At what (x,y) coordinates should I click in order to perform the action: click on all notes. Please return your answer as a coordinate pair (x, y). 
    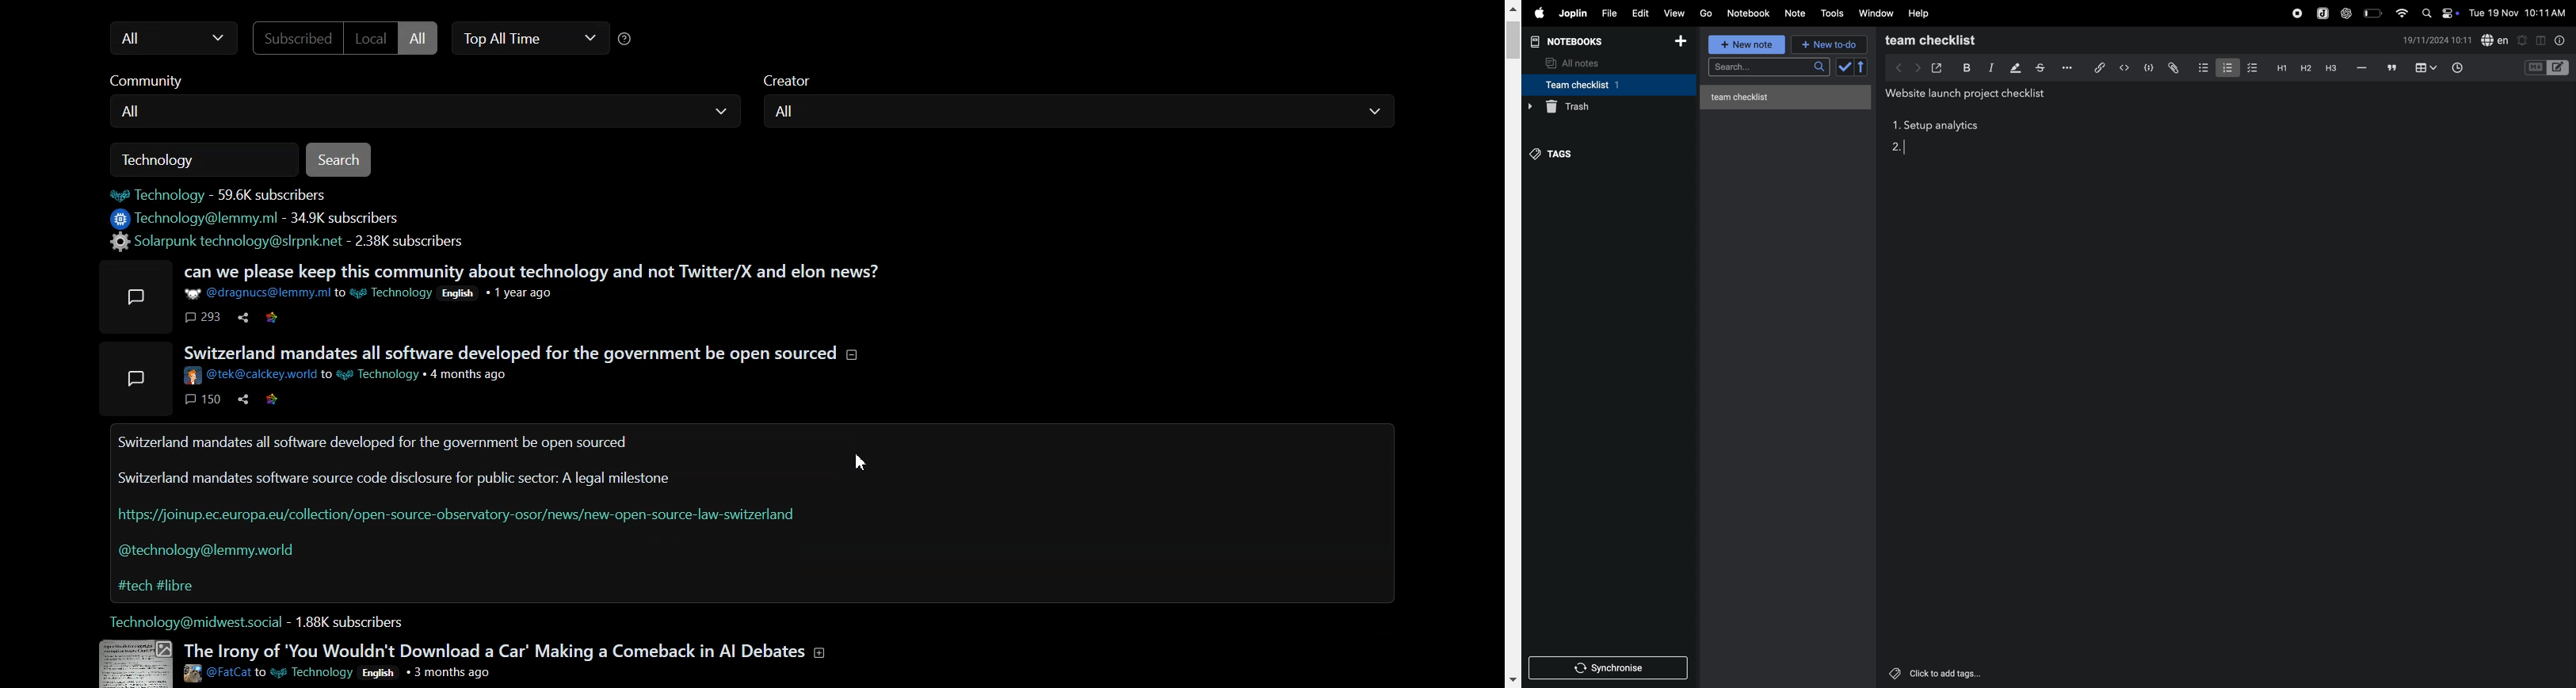
    Looking at the image, I should click on (1580, 62).